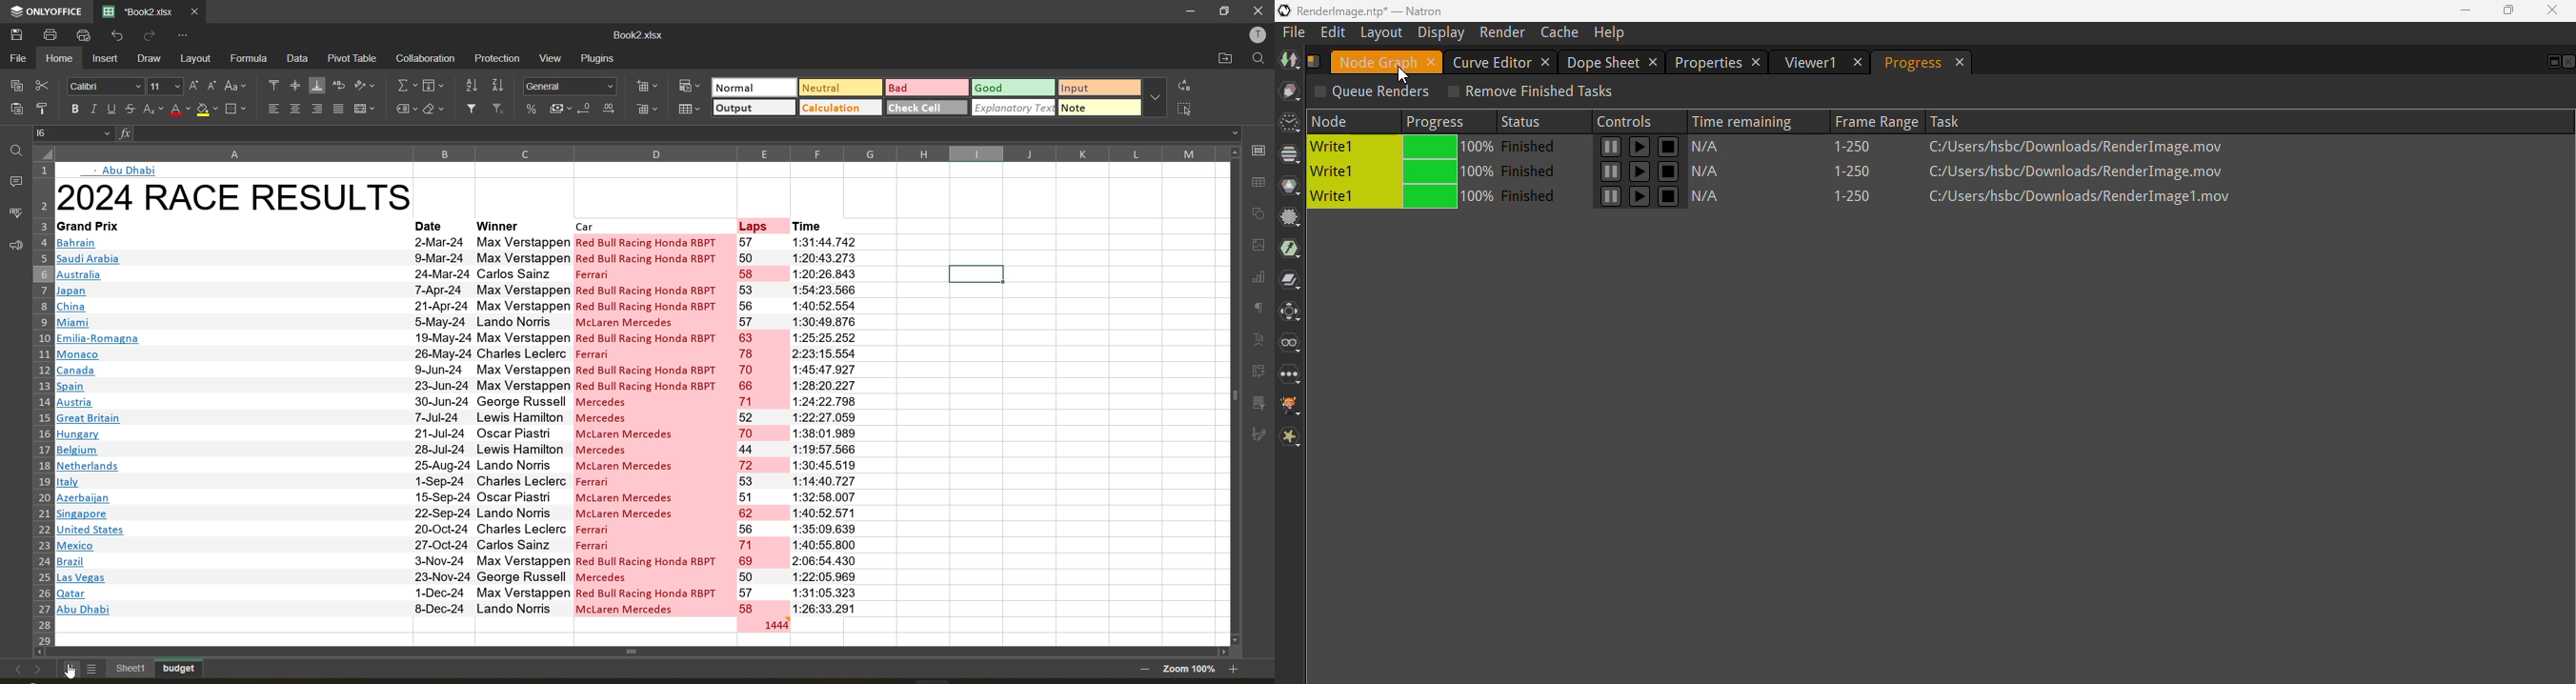  Describe the element at coordinates (1260, 214) in the screenshot. I see `shapes` at that location.